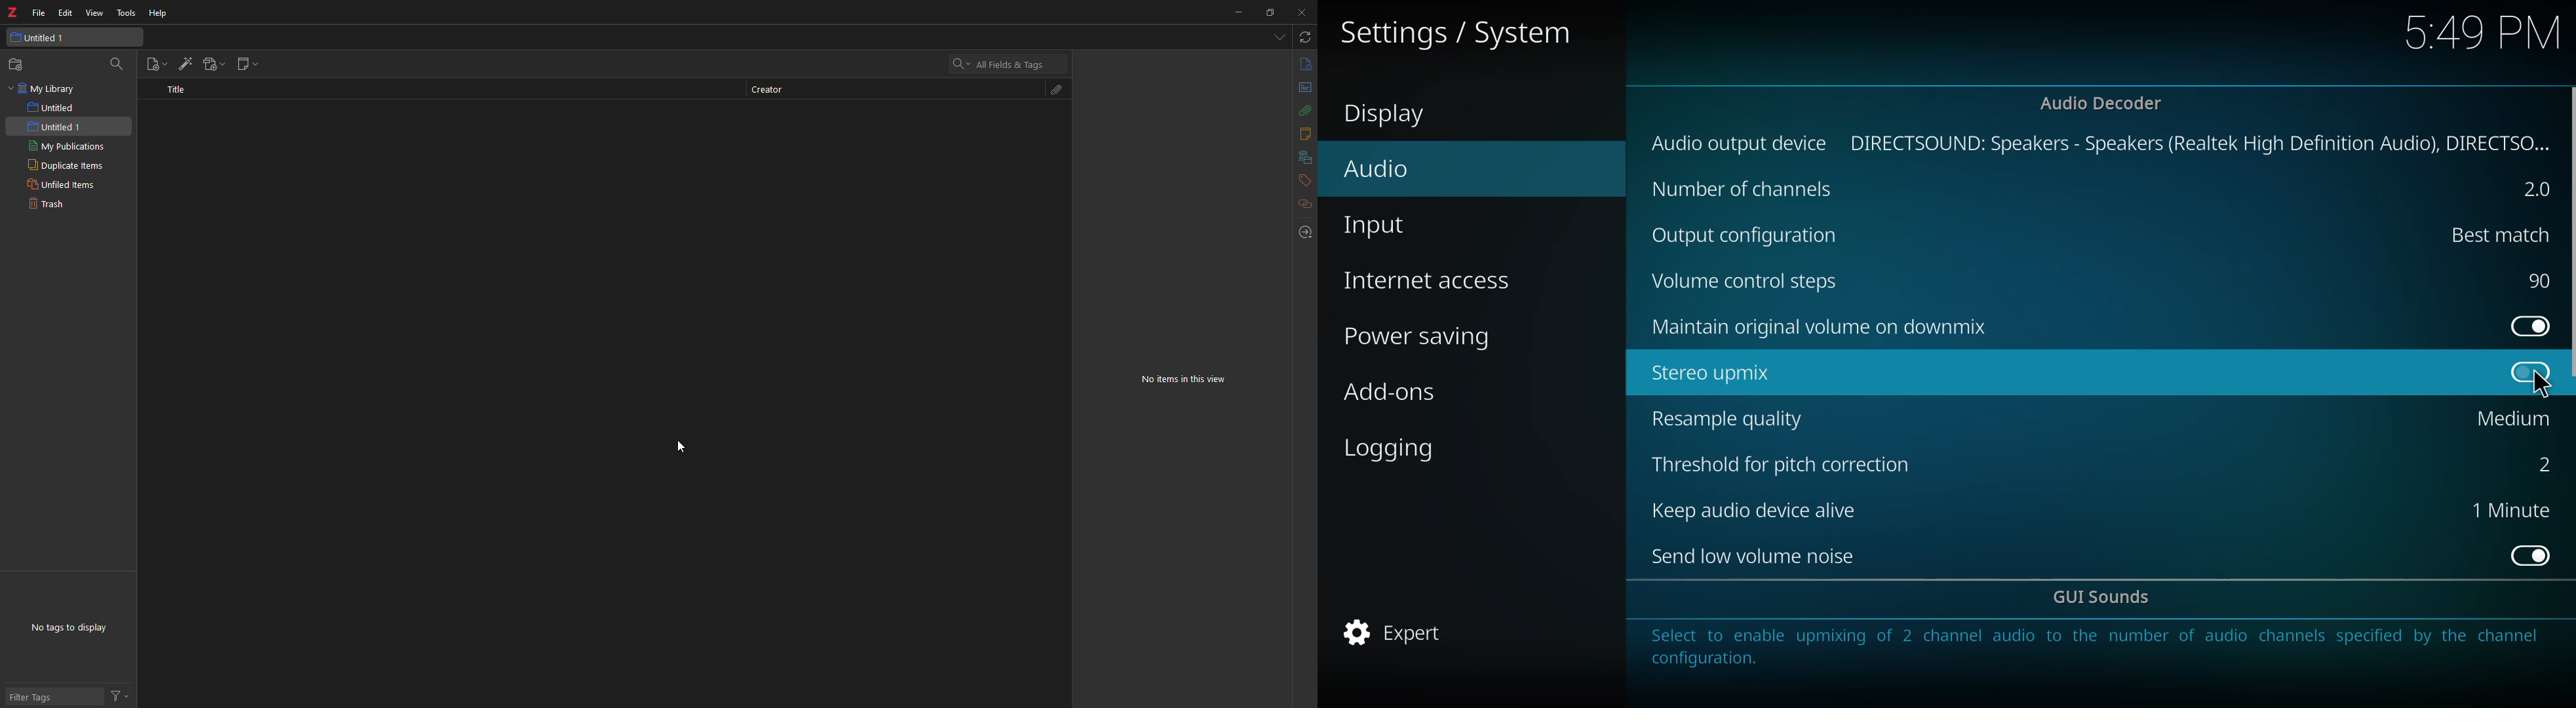 This screenshot has height=728, width=2576. Describe the element at coordinates (1393, 393) in the screenshot. I see `add-ons` at that location.